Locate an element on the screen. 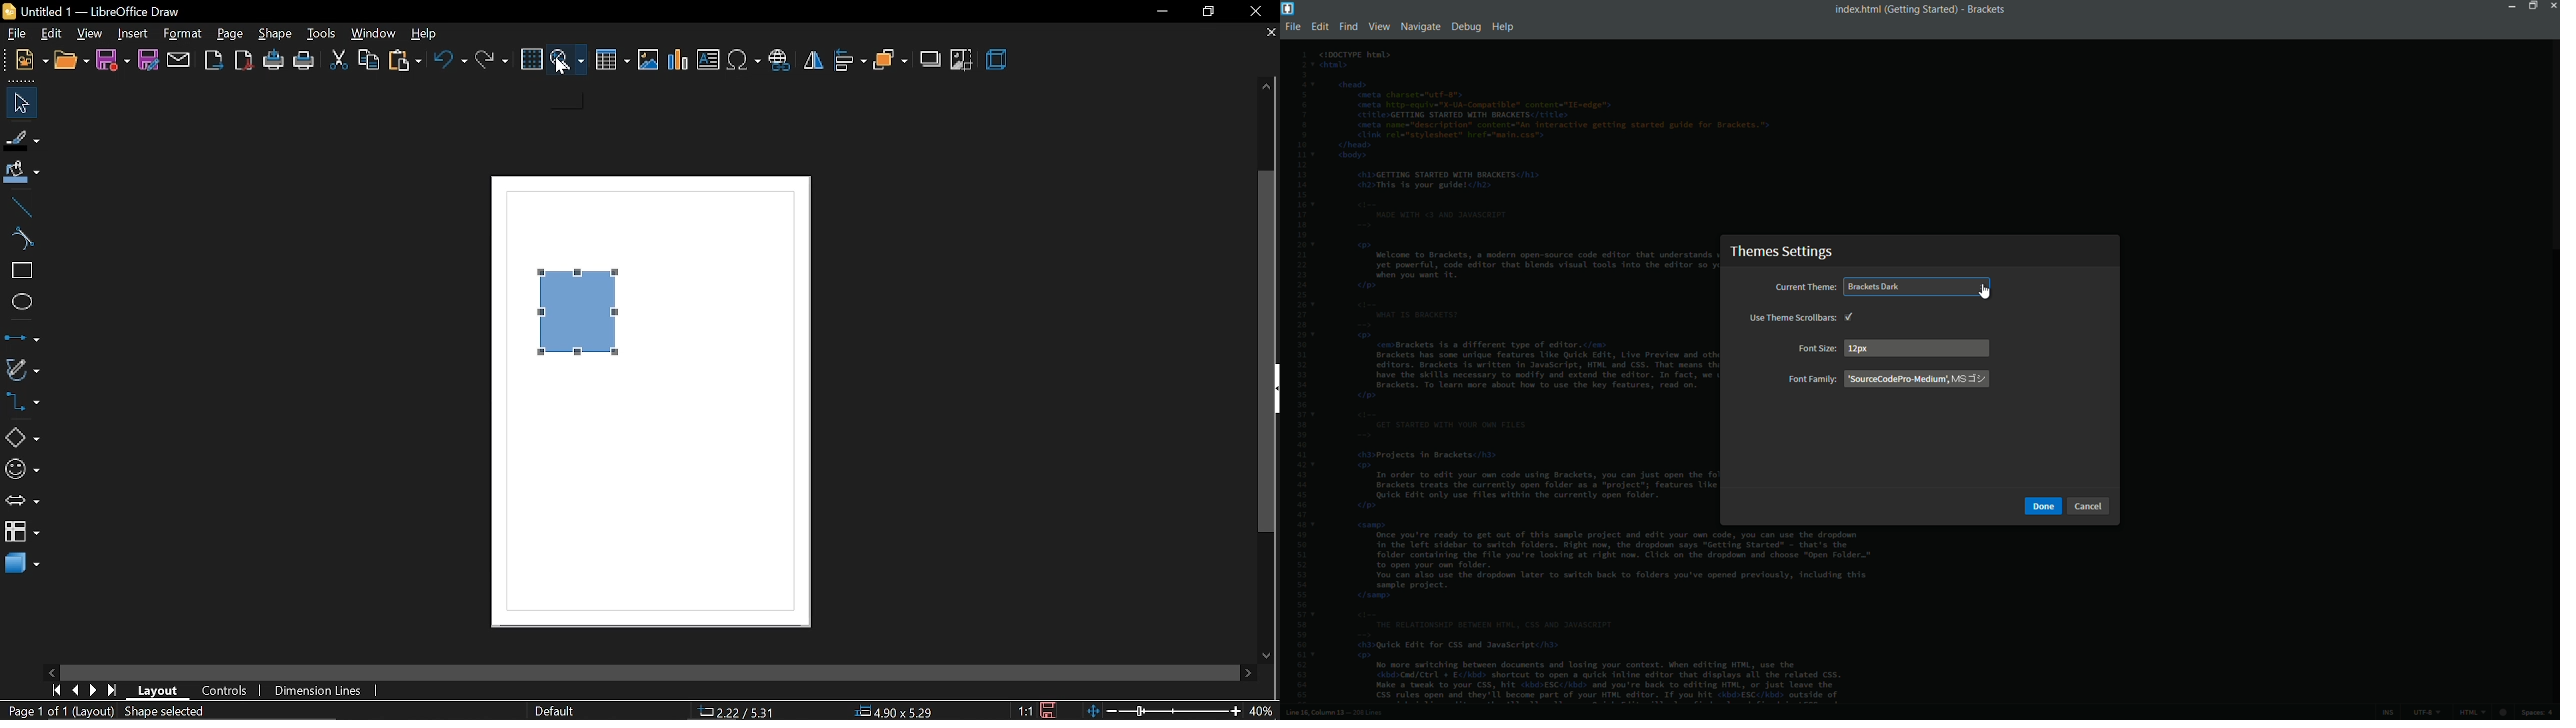 Image resolution: width=2576 pixels, height=728 pixels. curve is located at coordinates (18, 240).